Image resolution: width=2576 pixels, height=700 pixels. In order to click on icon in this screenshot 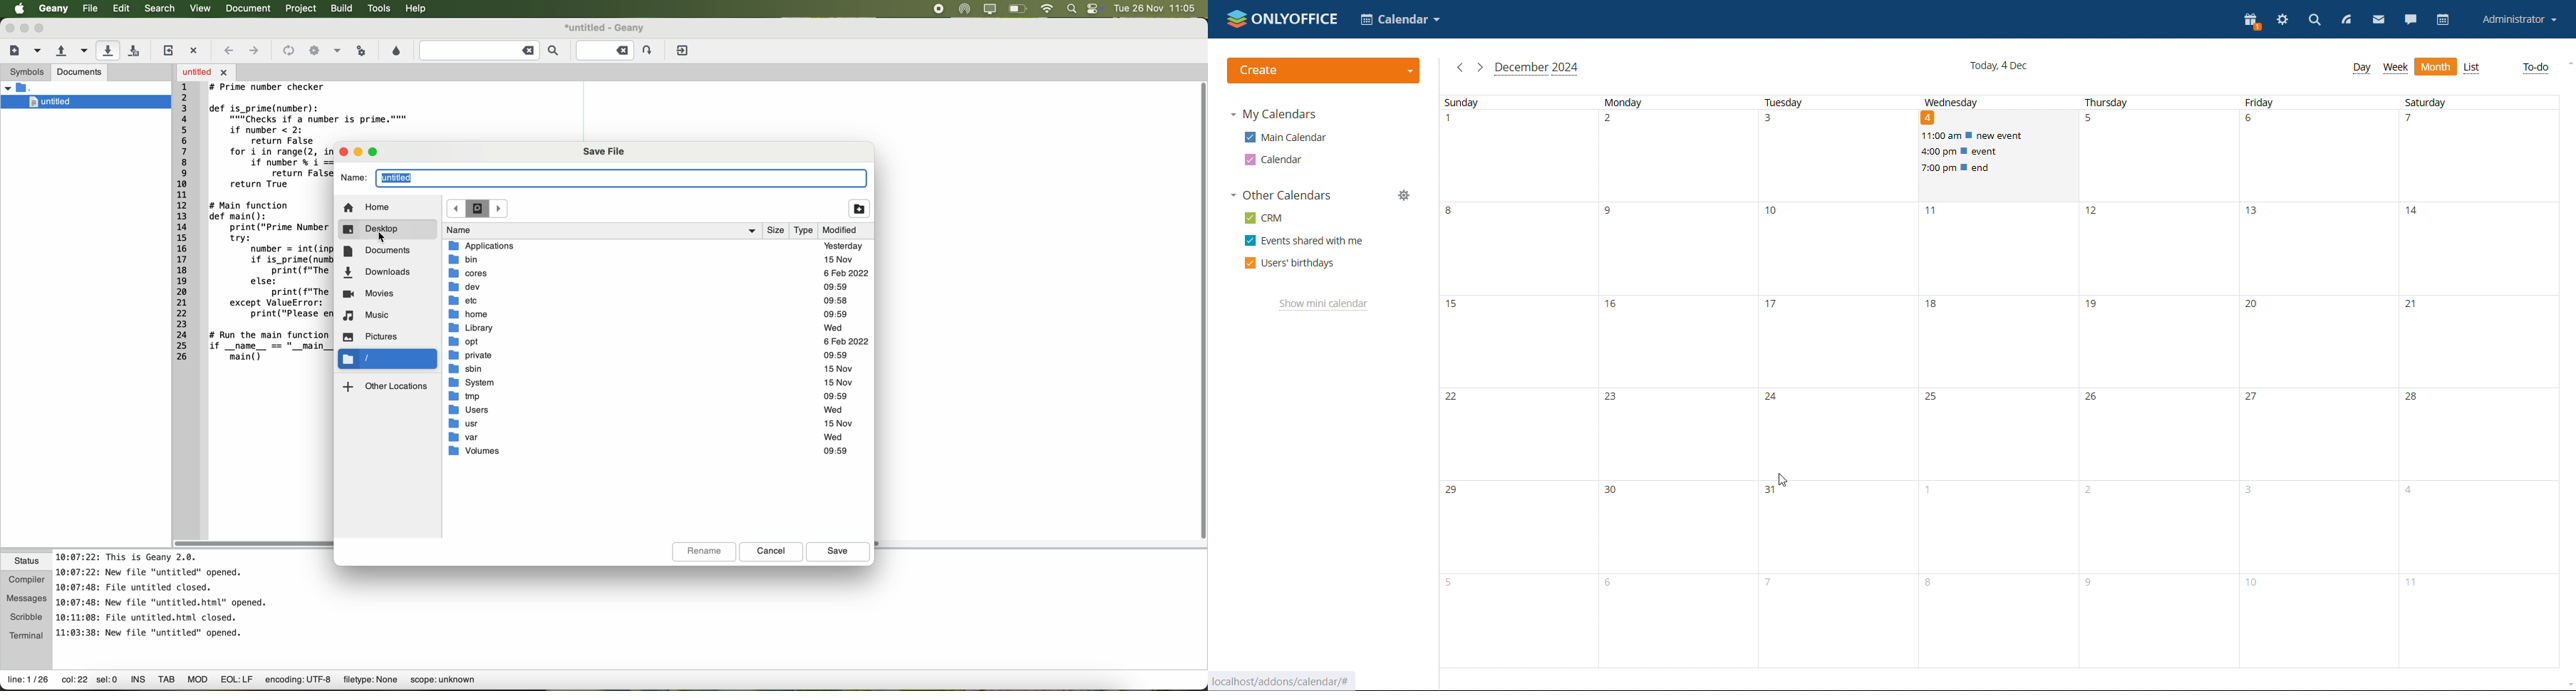, I will do `click(313, 49)`.